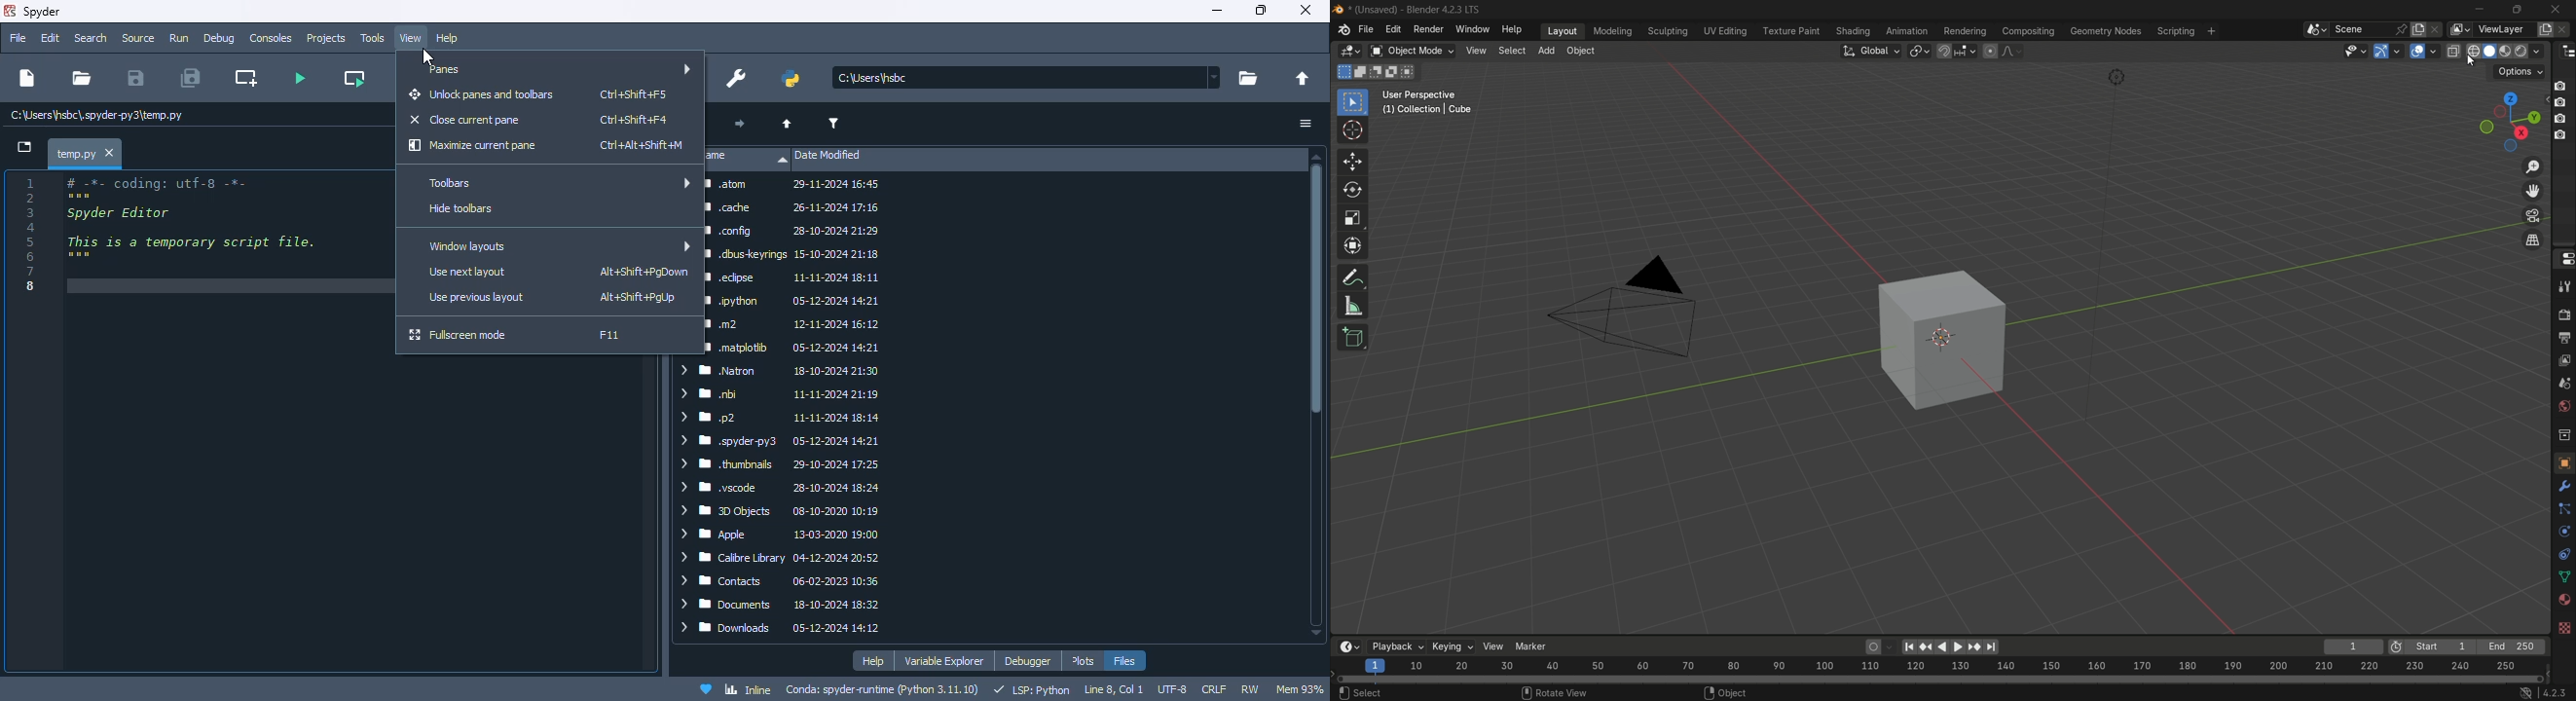 The width and height of the screenshot is (2576, 728). What do you see at coordinates (558, 244) in the screenshot?
I see `window layouts` at bounding box center [558, 244].